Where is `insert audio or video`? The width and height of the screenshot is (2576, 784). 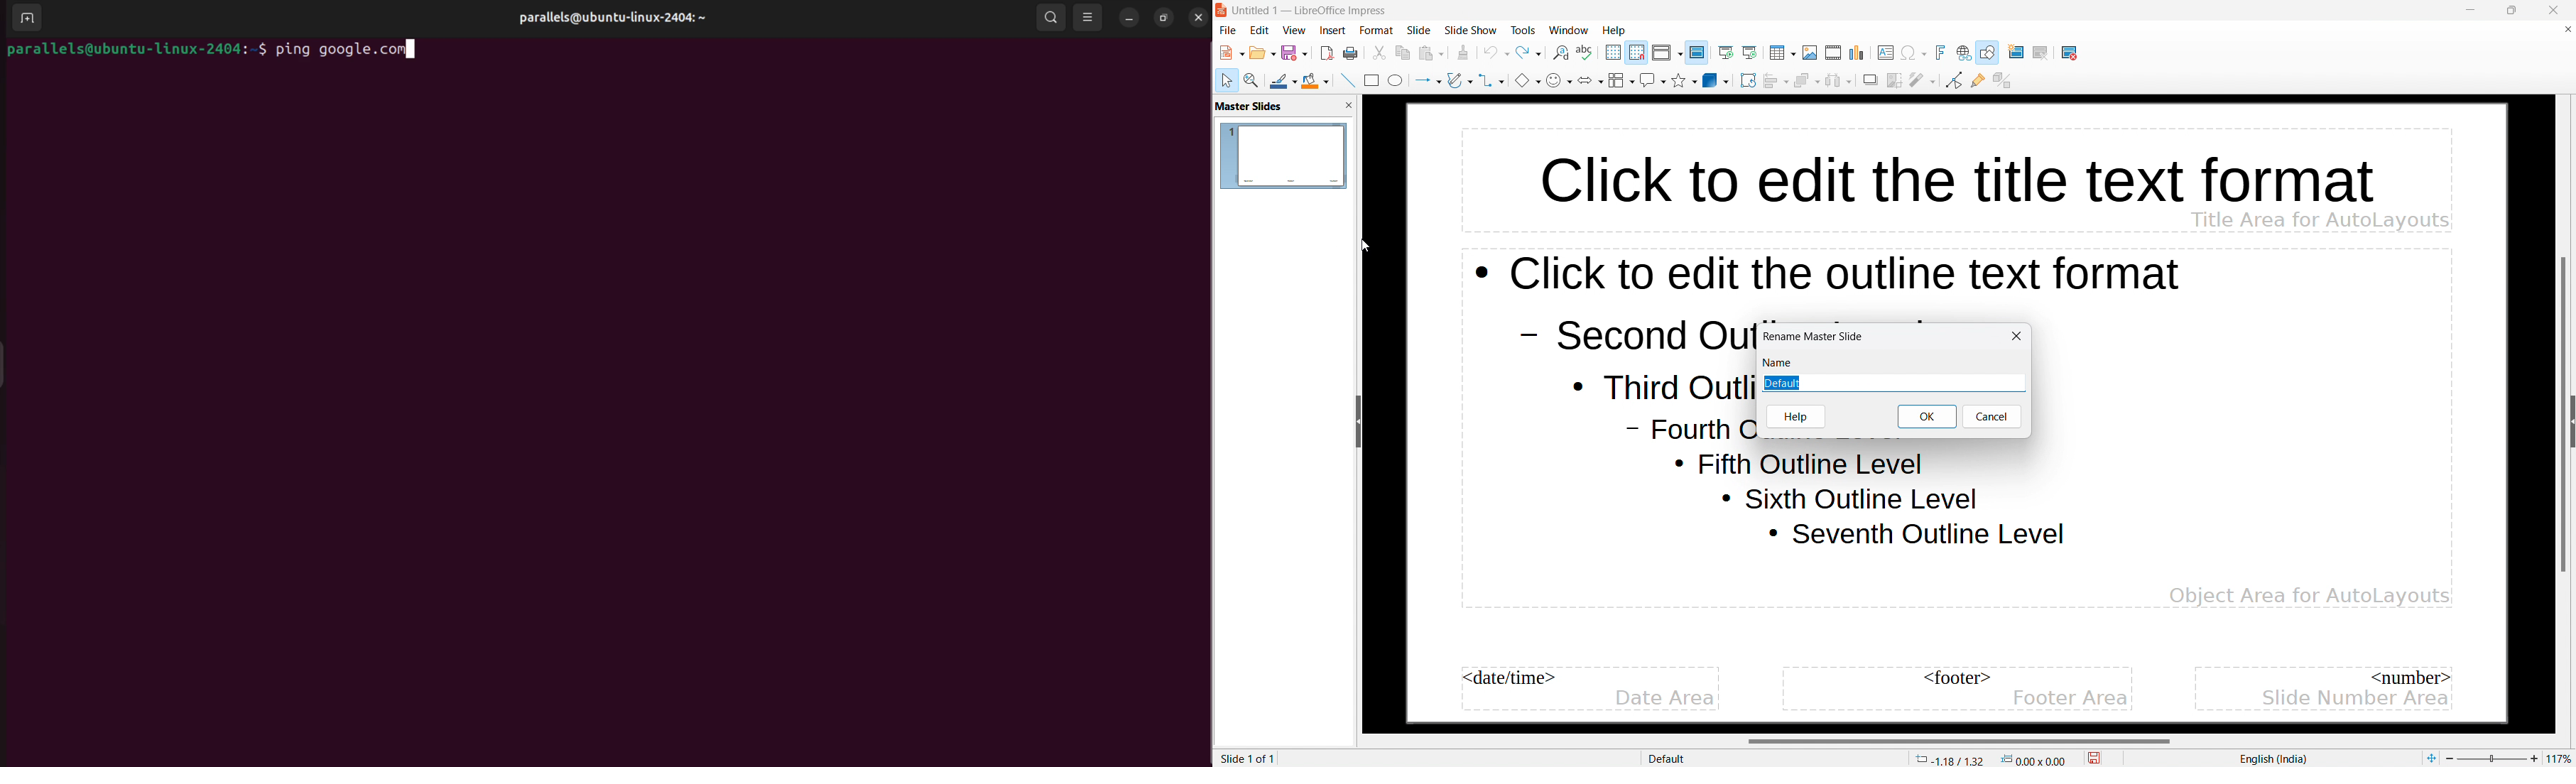 insert audio or video is located at coordinates (1834, 53).